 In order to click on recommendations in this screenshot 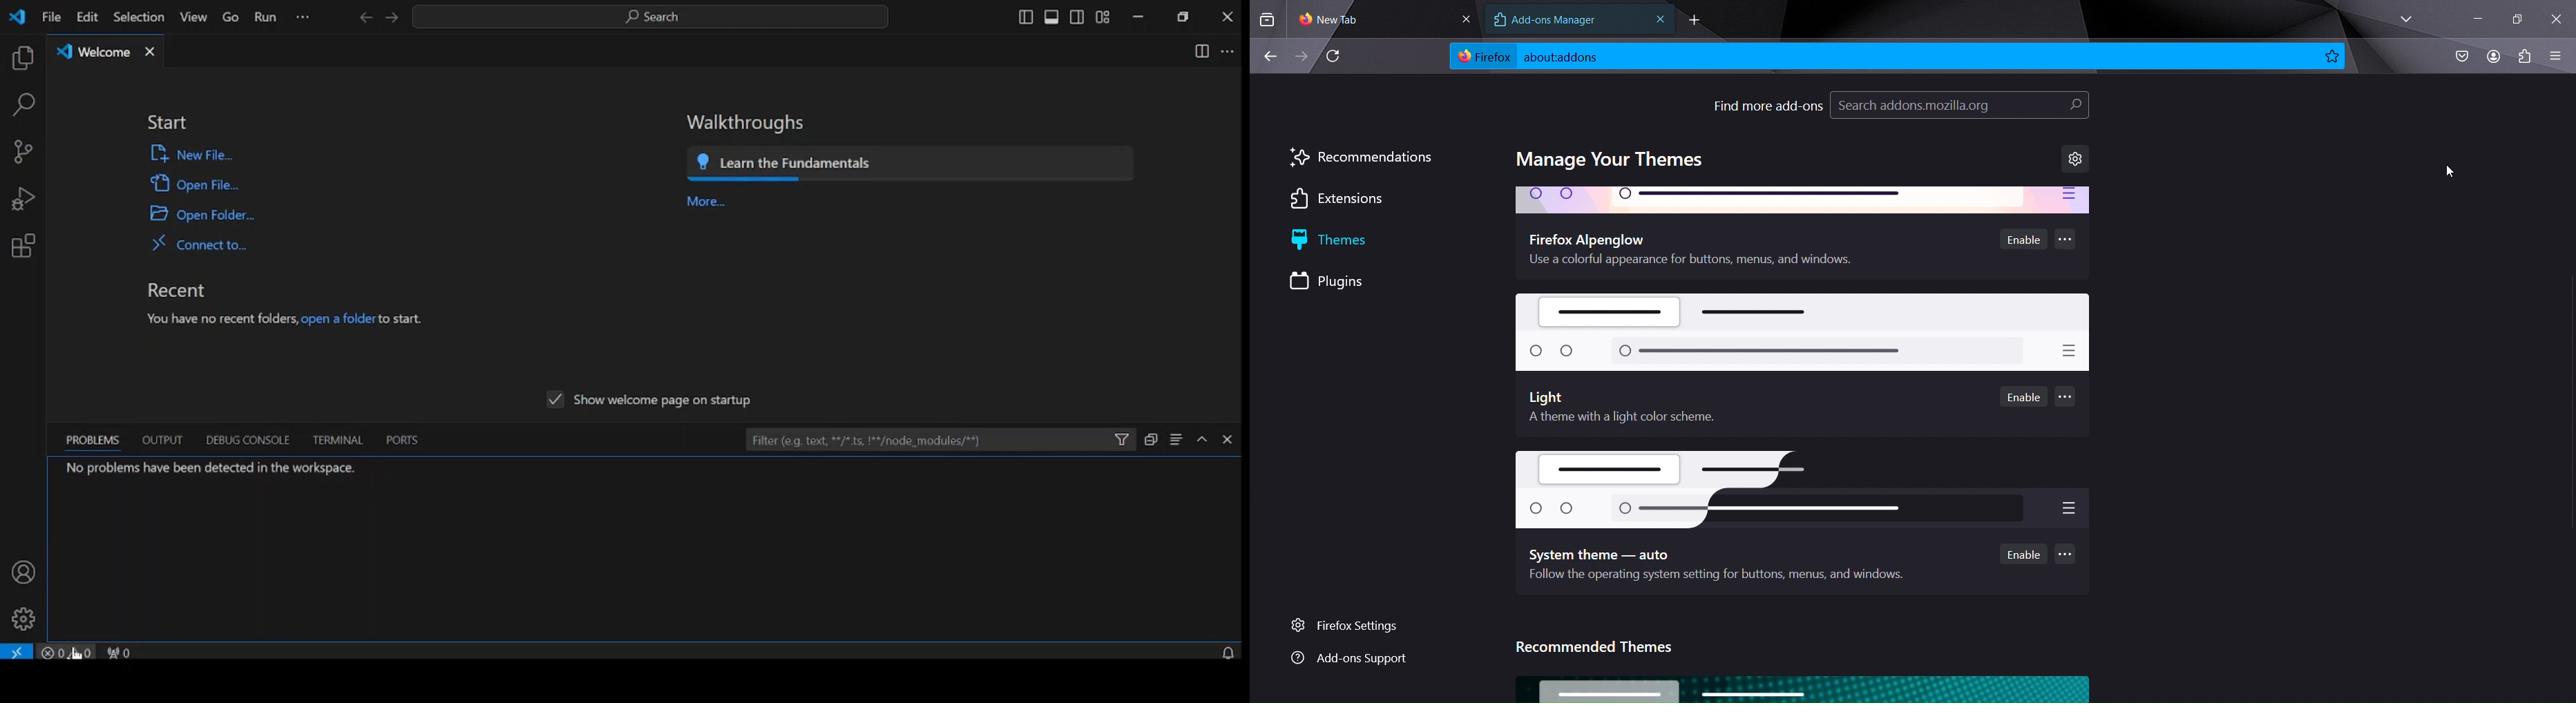, I will do `click(1362, 157)`.